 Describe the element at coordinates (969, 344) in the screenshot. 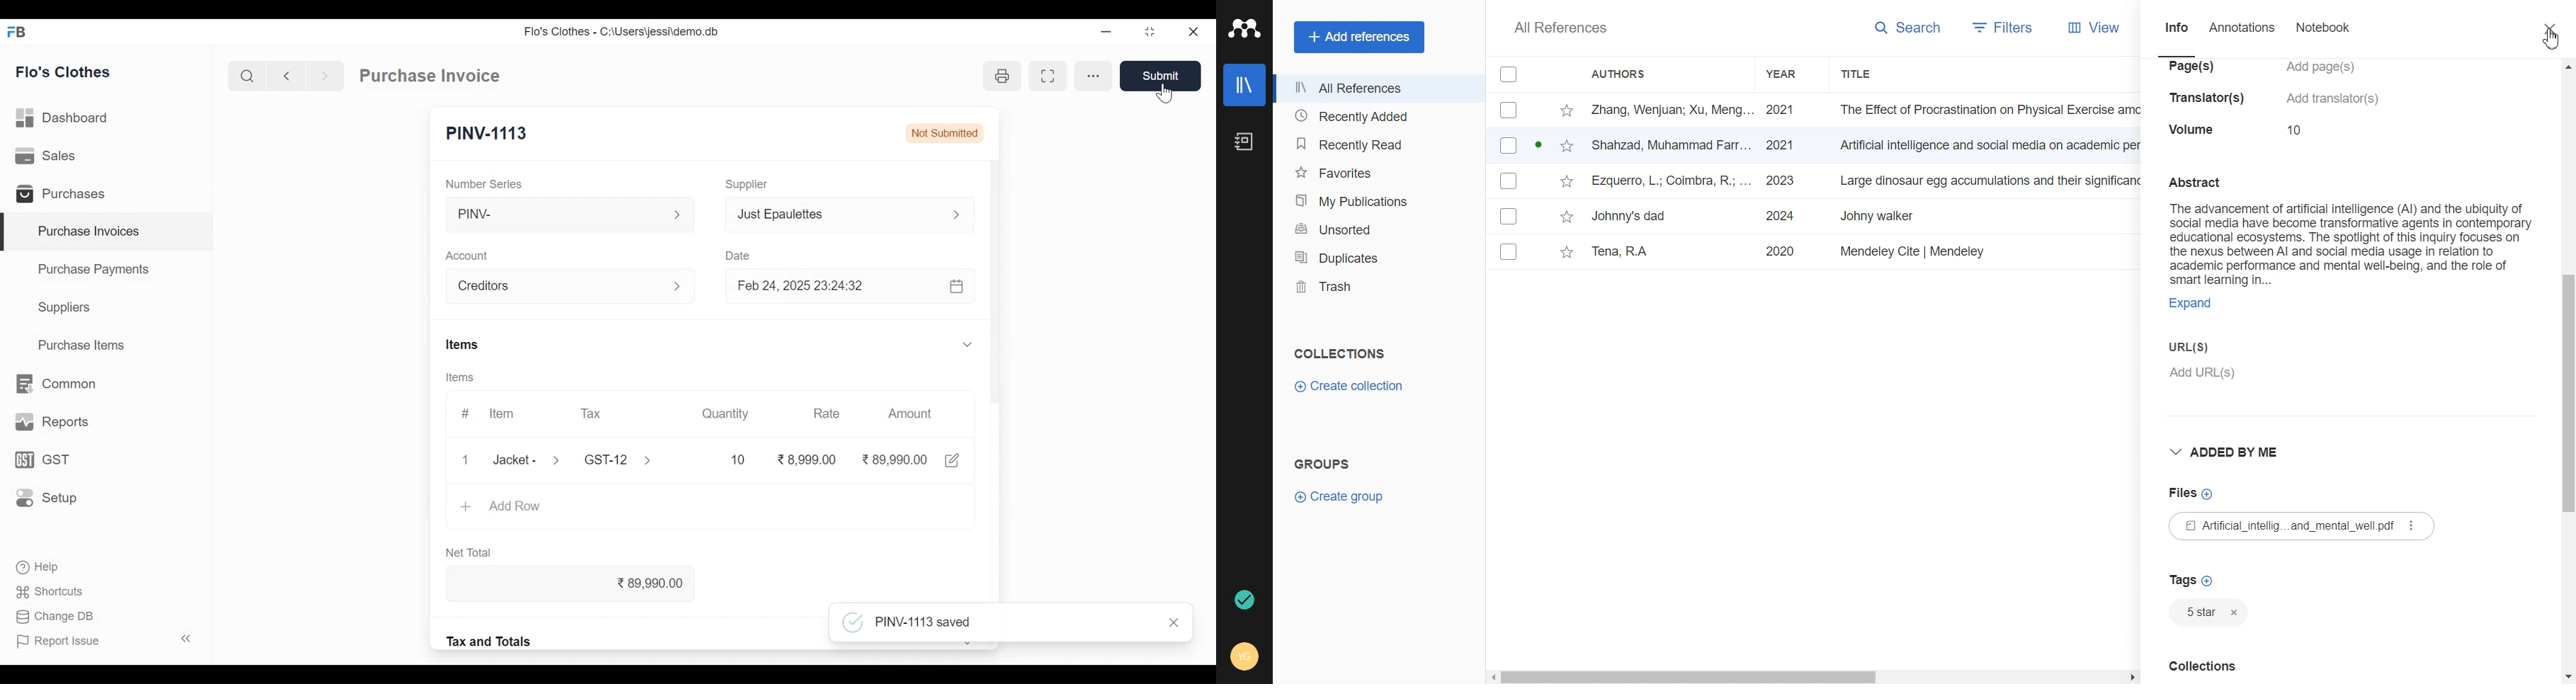

I see `Expand` at that location.